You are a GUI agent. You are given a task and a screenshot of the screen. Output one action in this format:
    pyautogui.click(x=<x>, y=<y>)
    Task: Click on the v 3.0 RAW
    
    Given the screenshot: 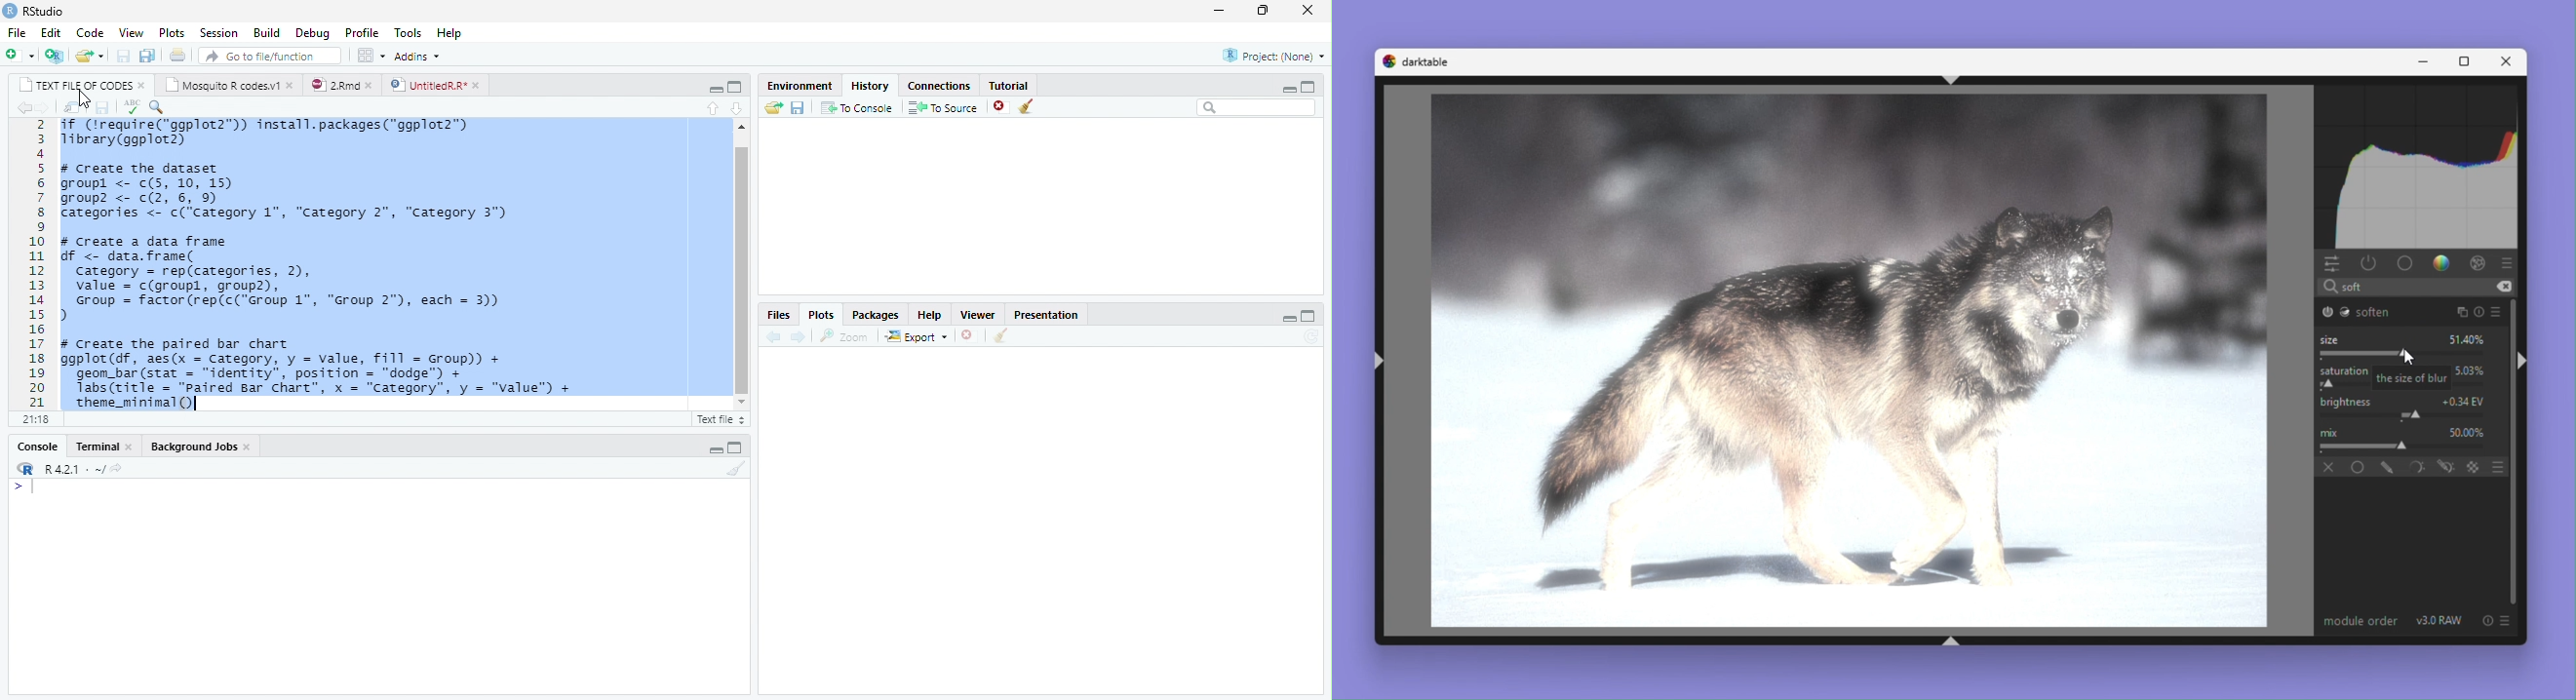 What is the action you would take?
    pyautogui.click(x=2441, y=620)
    